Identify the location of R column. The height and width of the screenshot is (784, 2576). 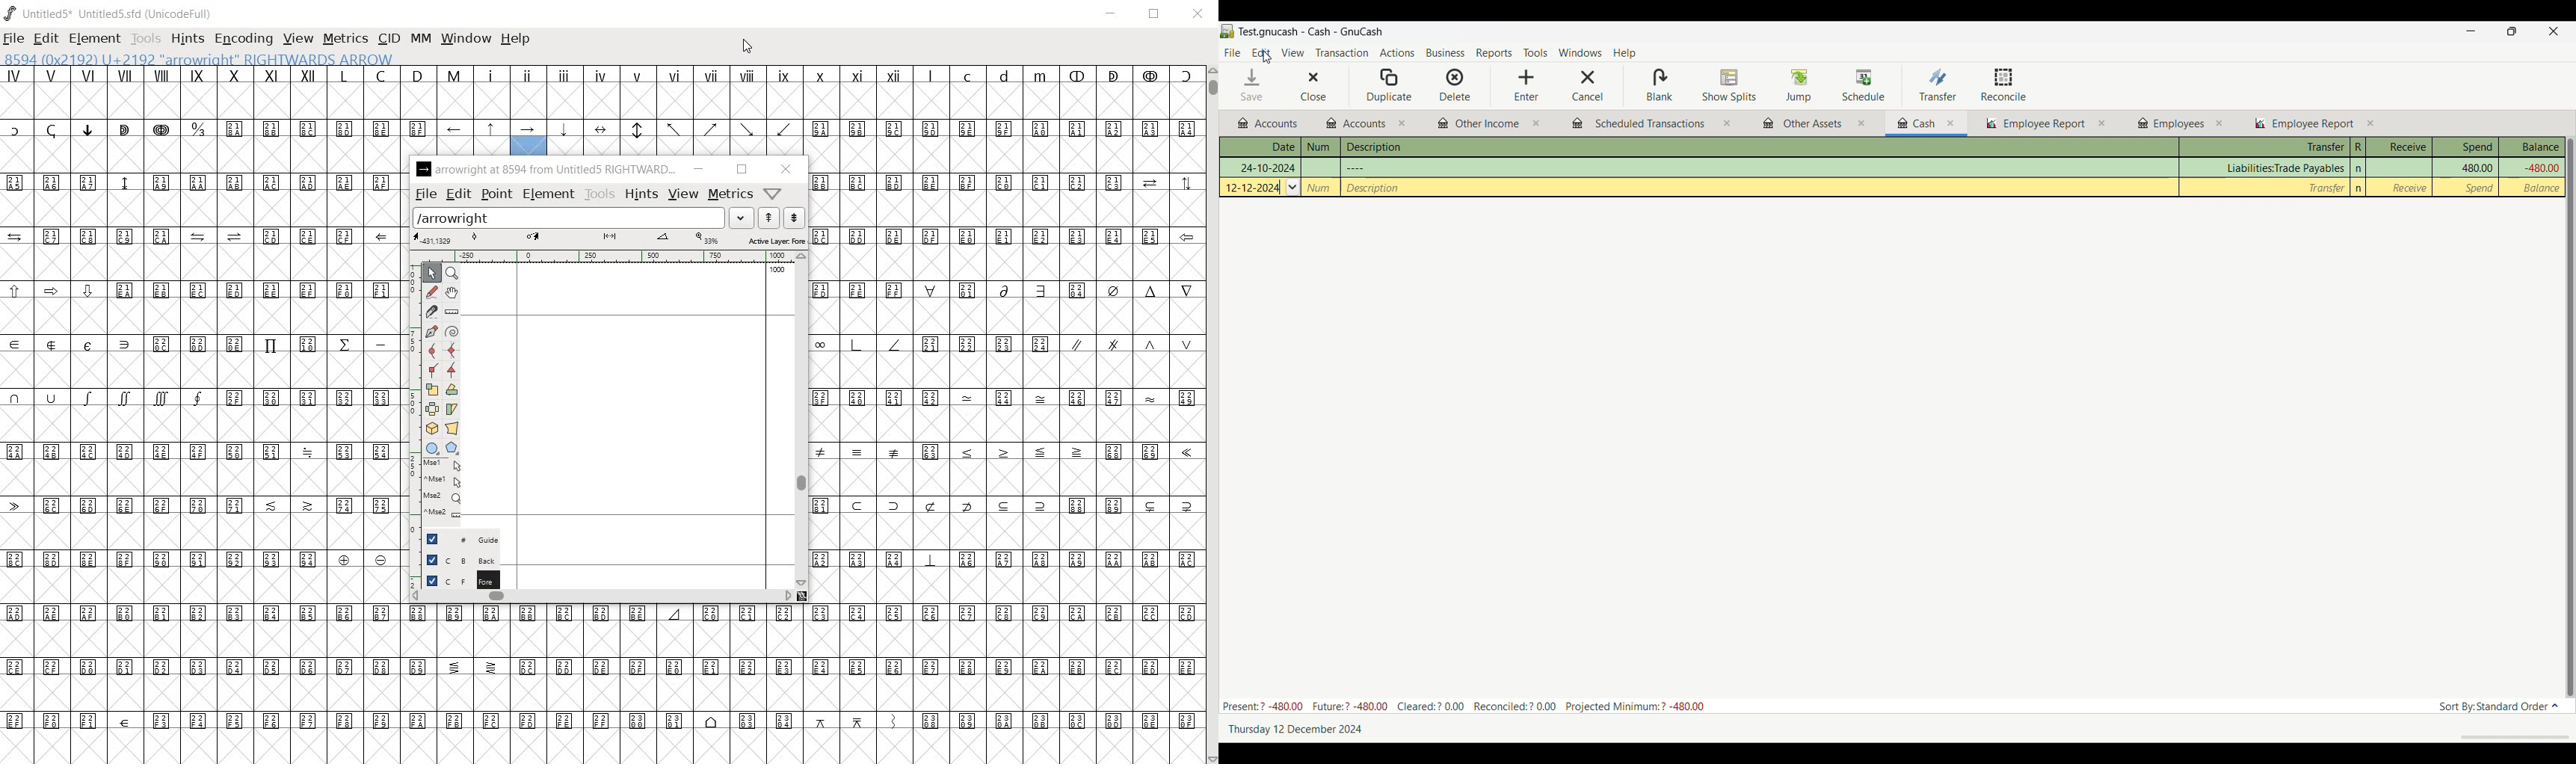
(2358, 147).